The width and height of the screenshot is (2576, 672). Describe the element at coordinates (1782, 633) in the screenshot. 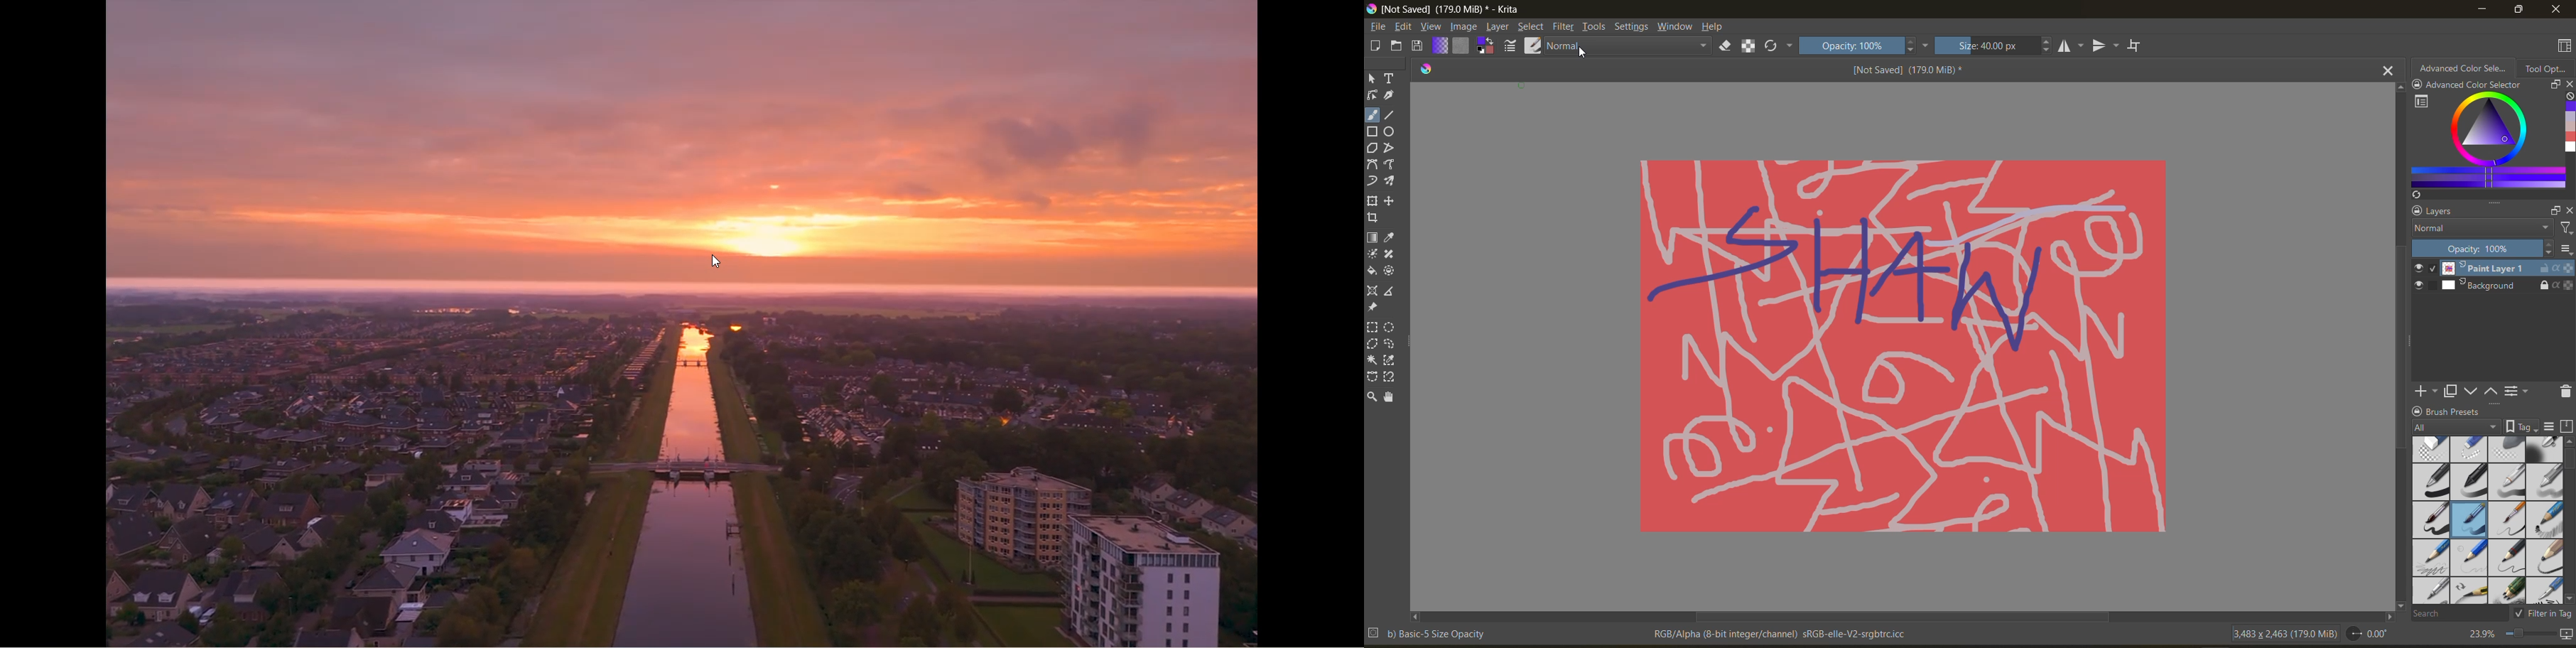

I see `RGB/Alpha (8-bit integer/channel) sRGB-elle-V2-srgbtrc.icc` at that location.